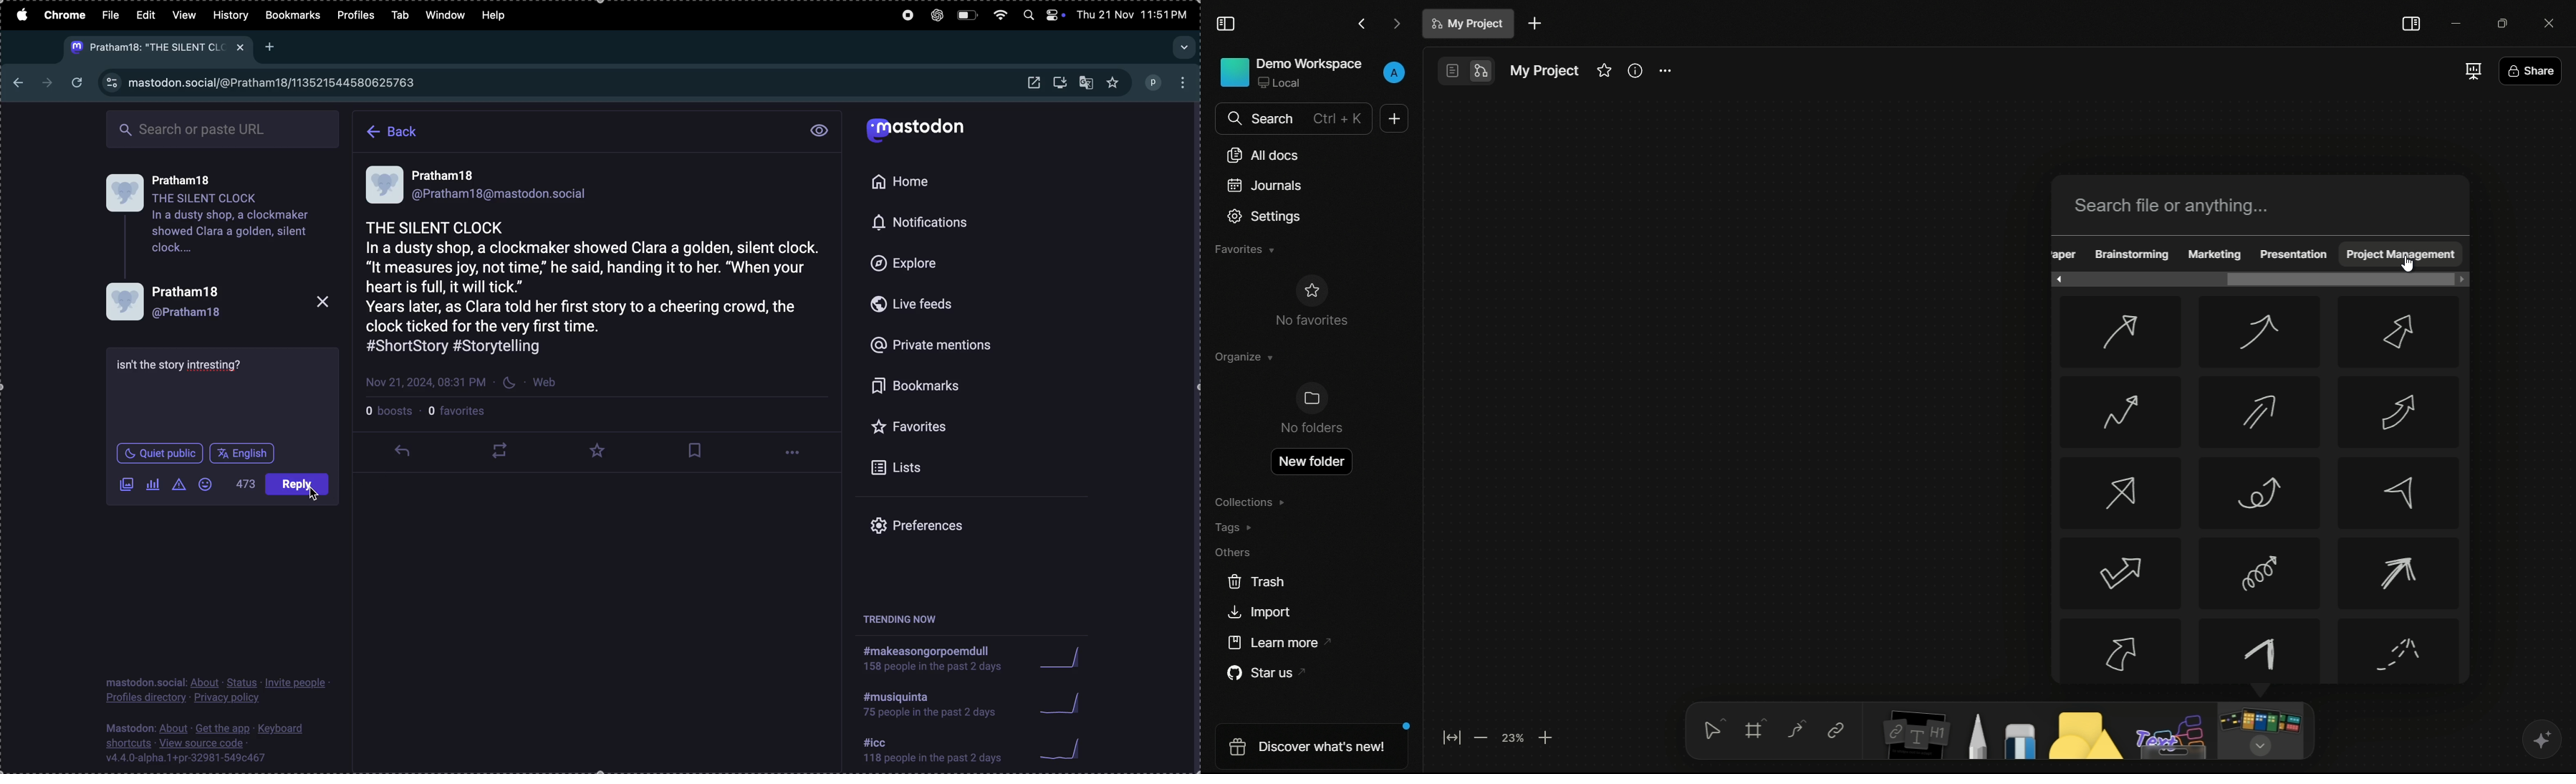 The width and height of the screenshot is (2576, 784). What do you see at coordinates (926, 304) in the screenshot?
I see `live feed` at bounding box center [926, 304].